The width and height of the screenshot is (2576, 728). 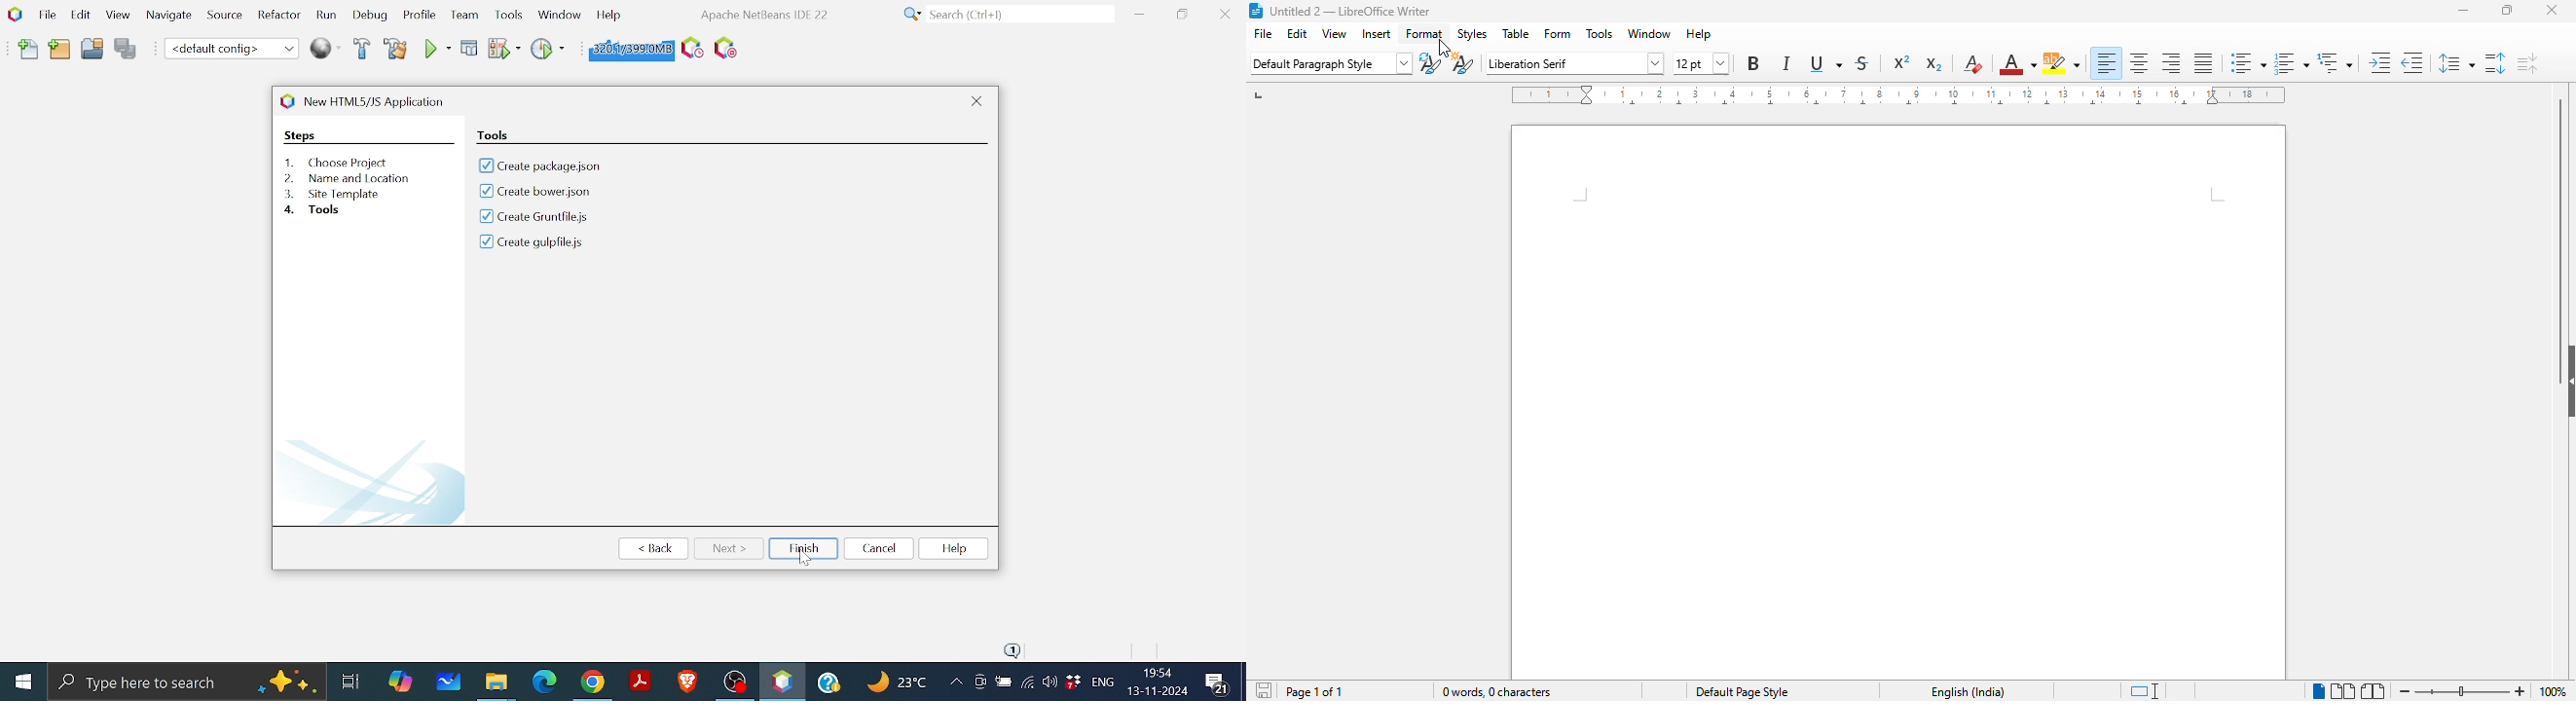 I want to click on bold, so click(x=1753, y=63).